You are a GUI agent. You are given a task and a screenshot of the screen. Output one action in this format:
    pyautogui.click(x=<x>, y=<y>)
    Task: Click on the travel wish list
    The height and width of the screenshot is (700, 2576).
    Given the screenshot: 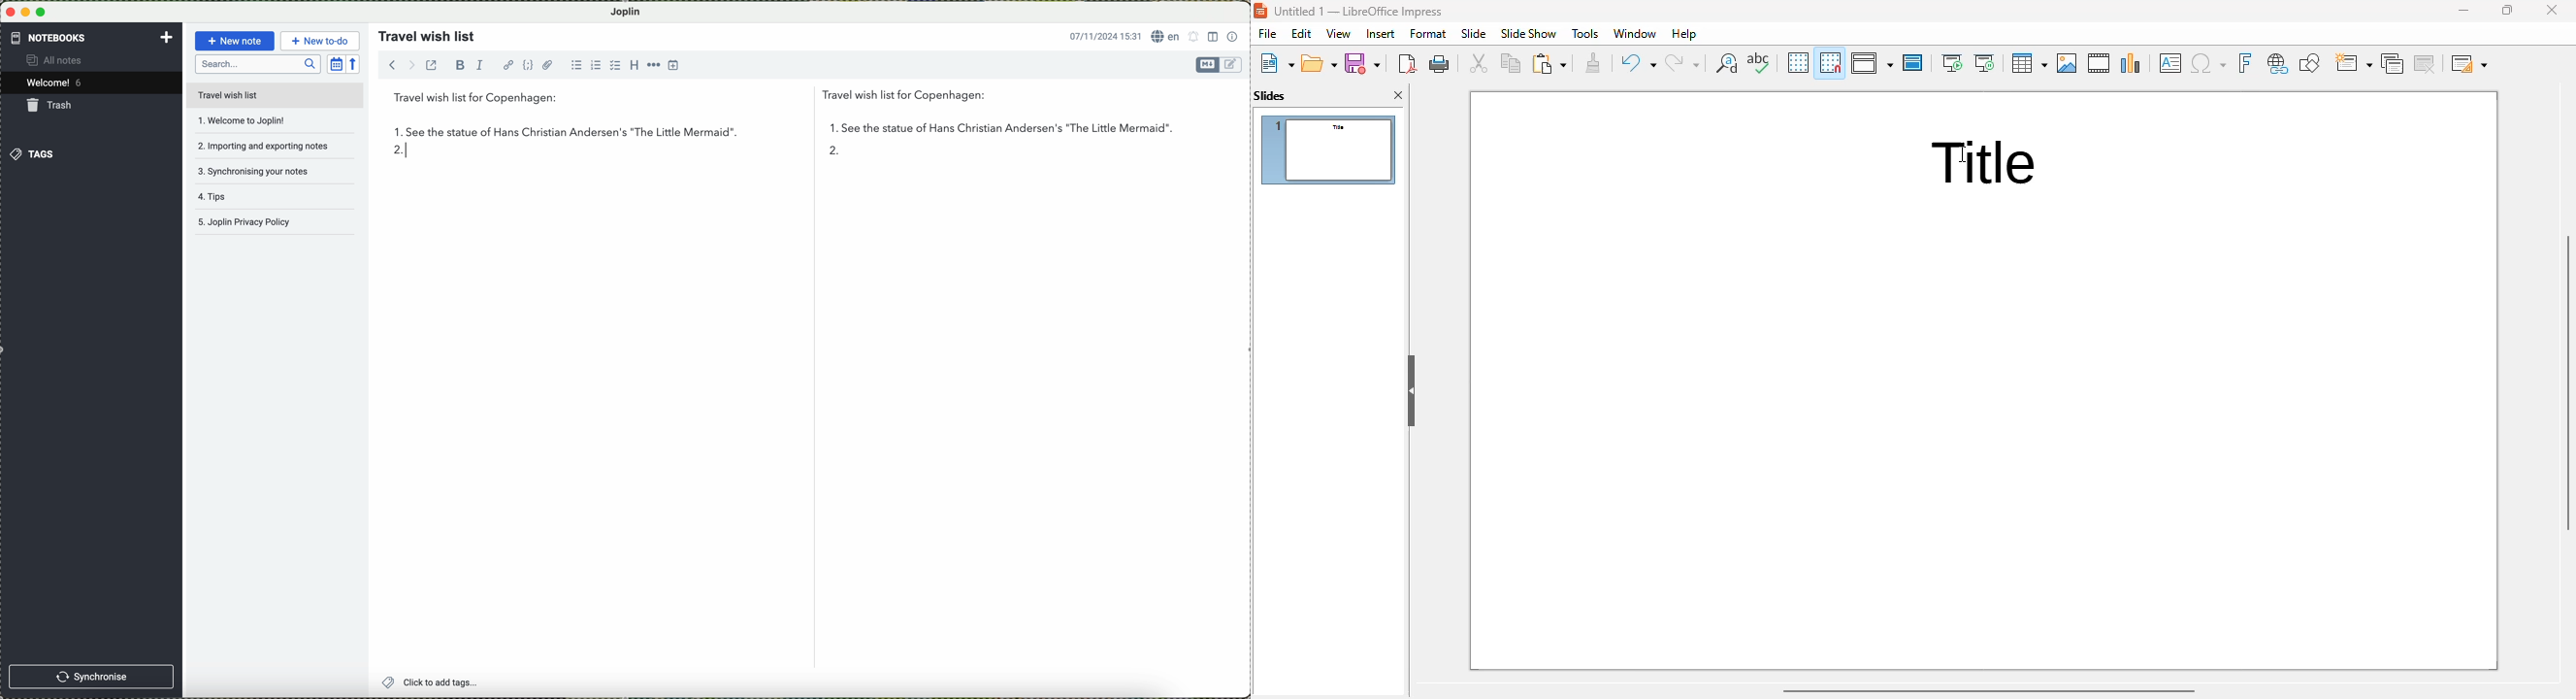 What is the action you would take?
    pyautogui.click(x=423, y=33)
    